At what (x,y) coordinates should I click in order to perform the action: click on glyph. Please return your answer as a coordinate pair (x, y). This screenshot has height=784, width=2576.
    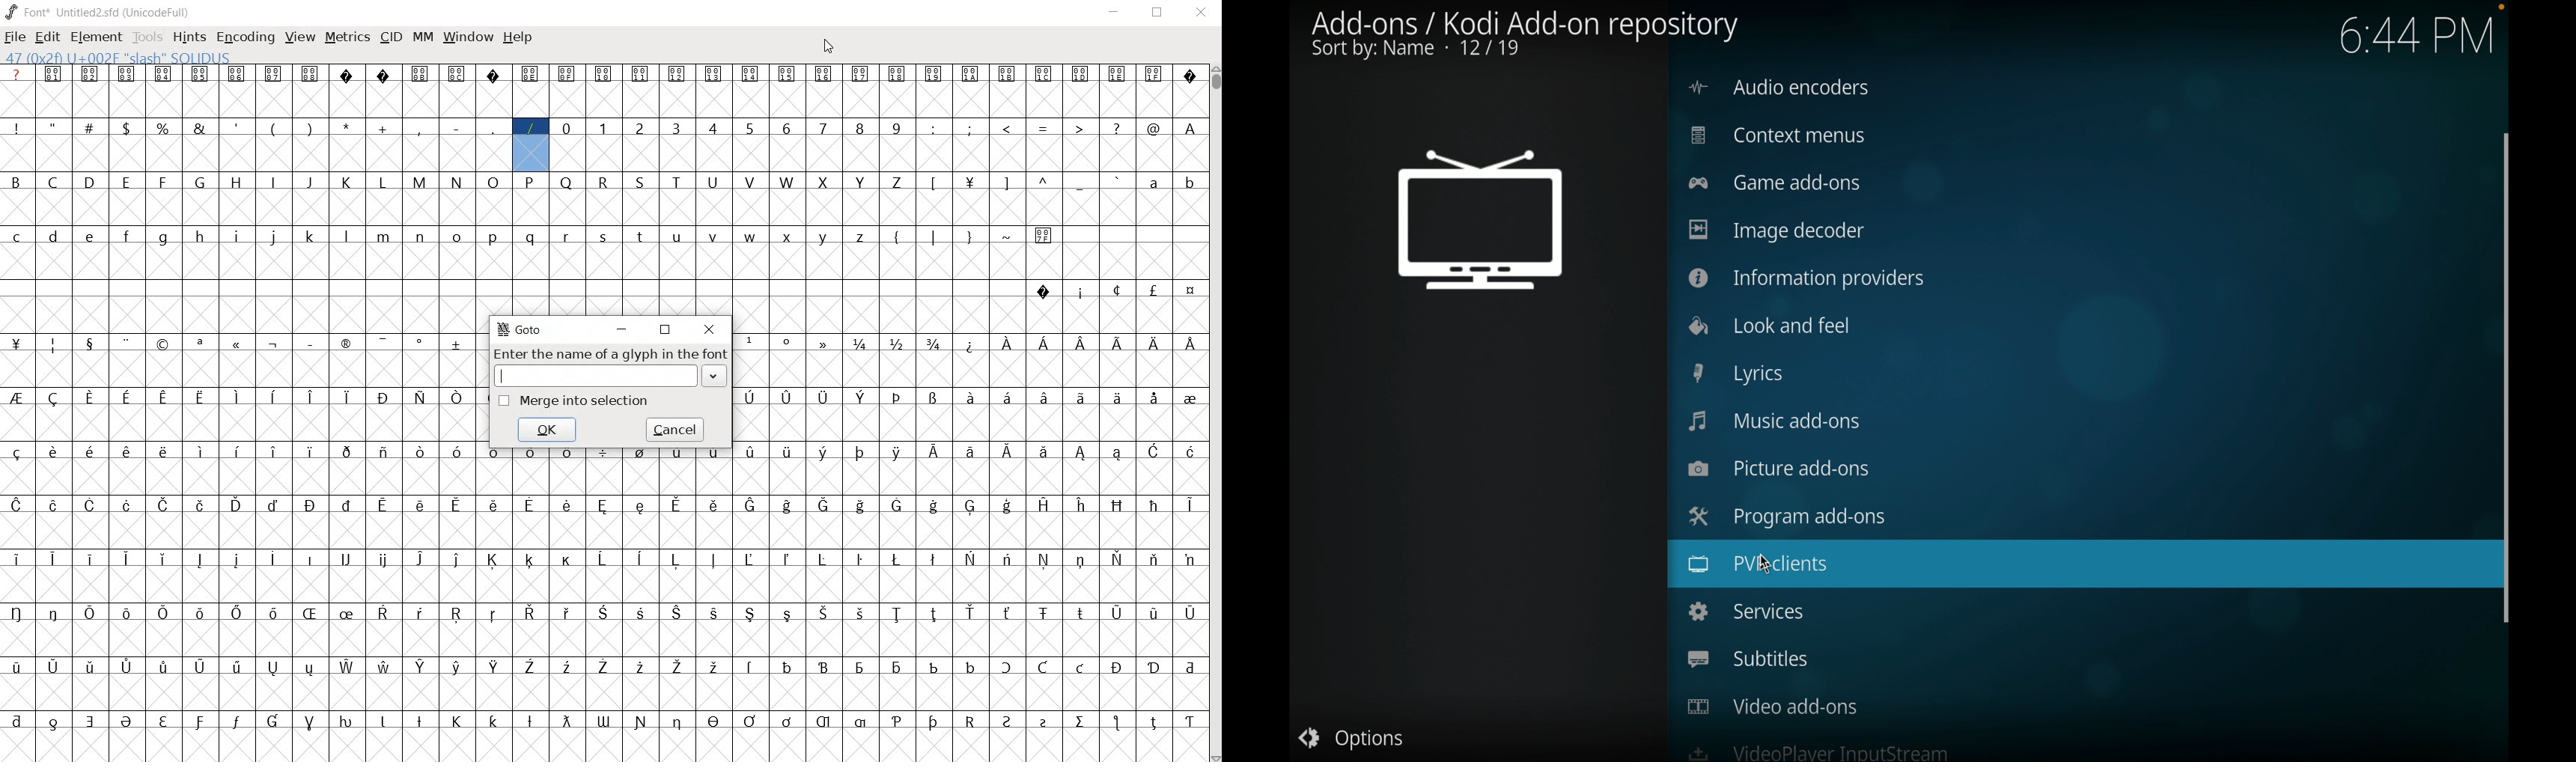
    Looking at the image, I should click on (969, 238).